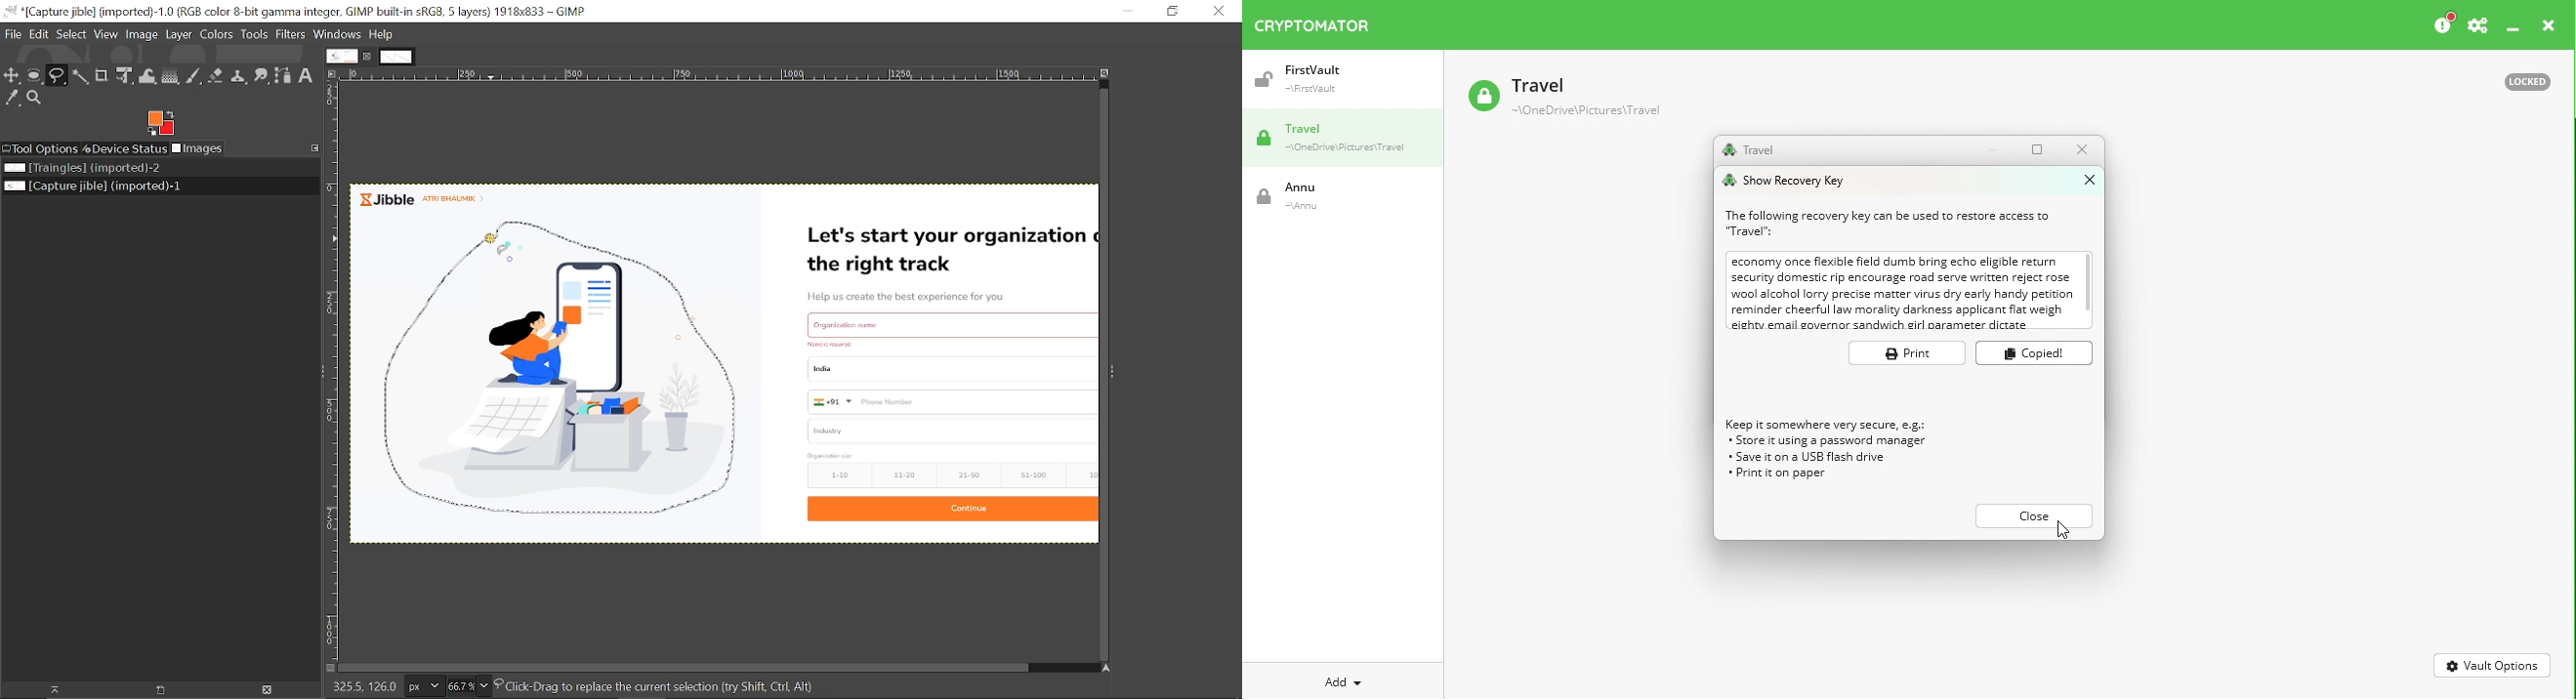 The image size is (2576, 700). What do you see at coordinates (161, 123) in the screenshot?
I see `Foreground color` at bounding box center [161, 123].